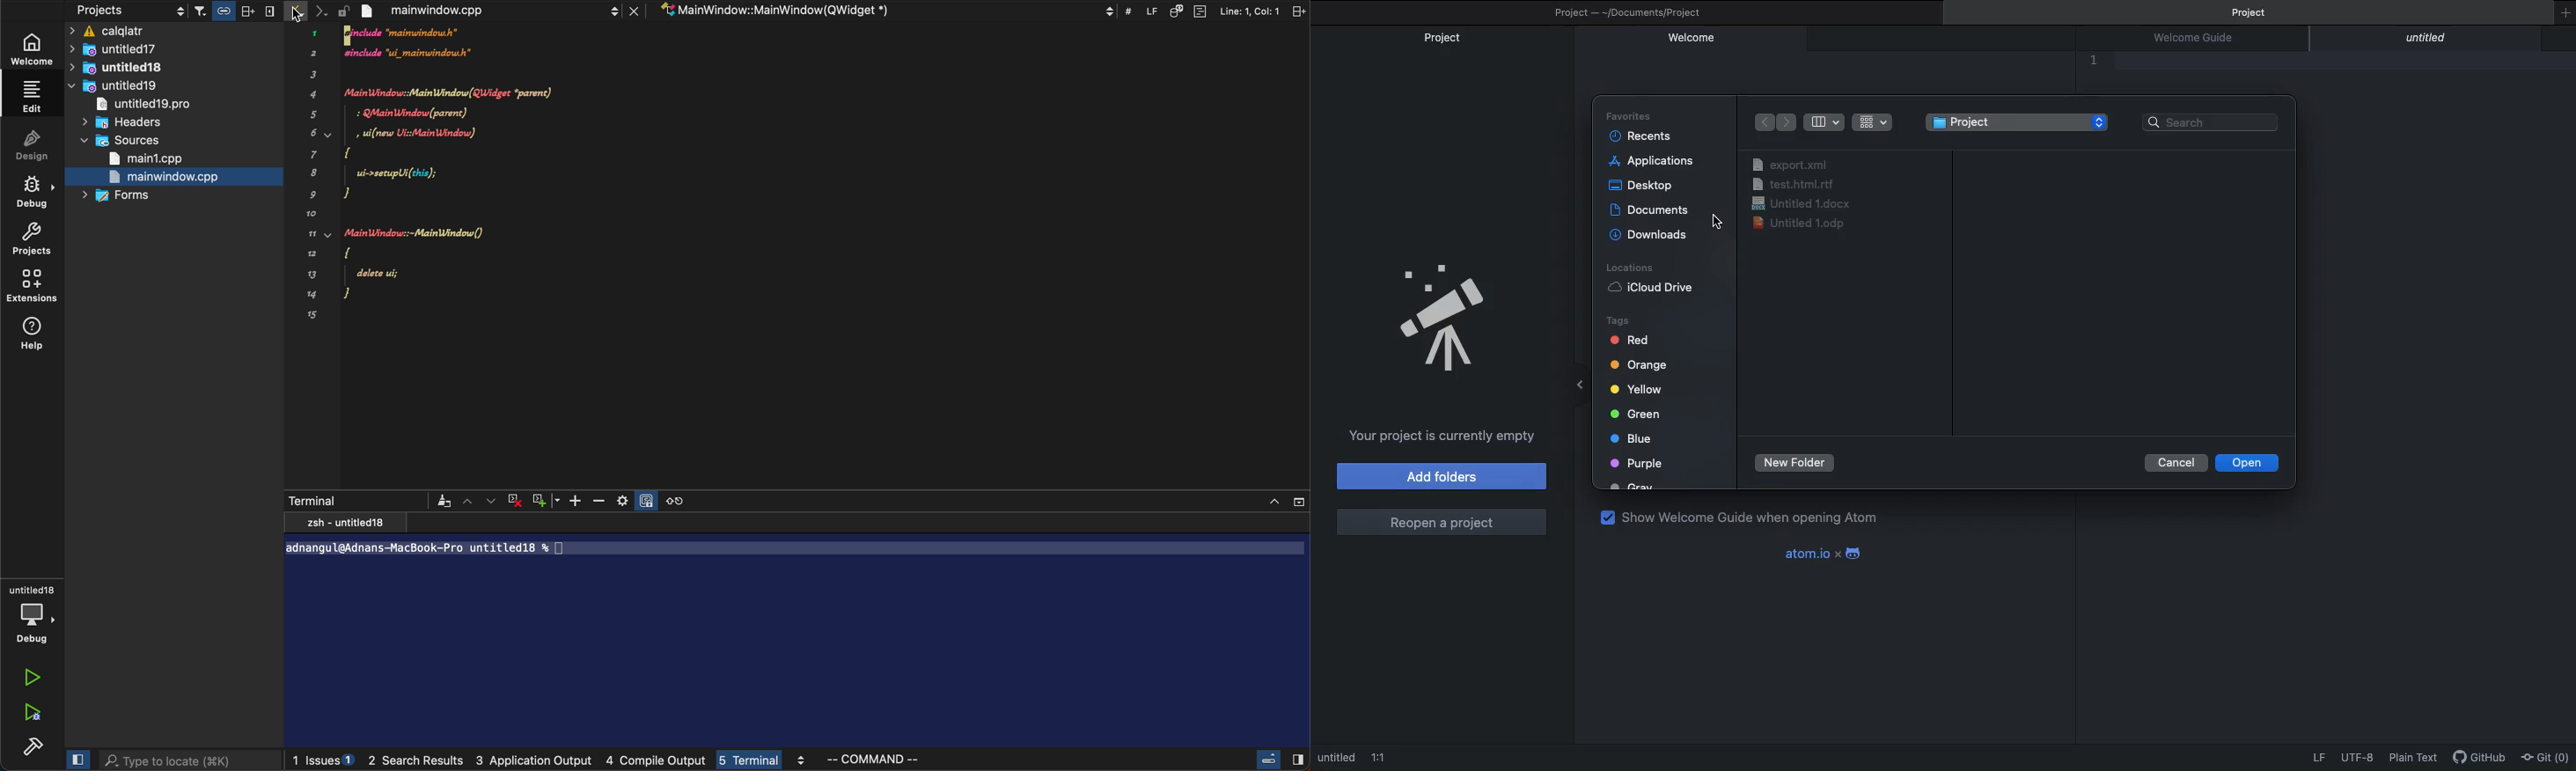 The width and height of the screenshot is (2576, 784). Describe the element at coordinates (151, 106) in the screenshot. I see `untitled 19` at that location.